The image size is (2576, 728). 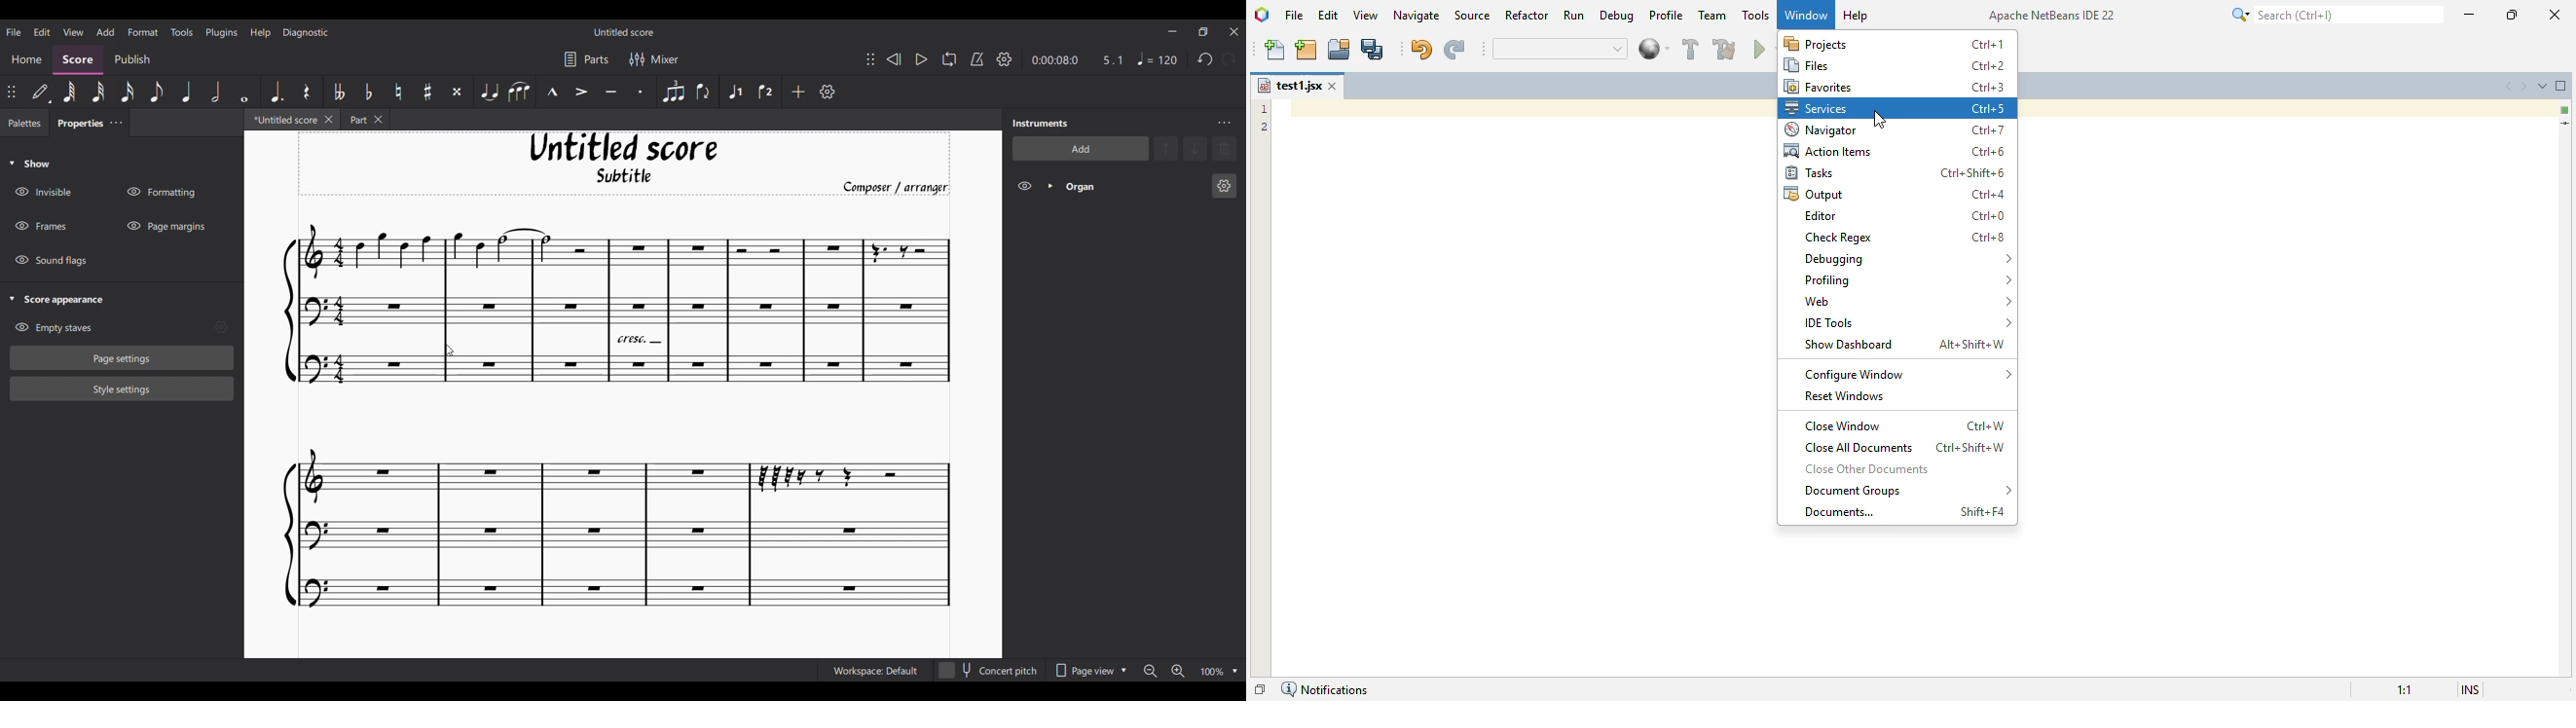 What do you see at coordinates (1909, 322) in the screenshot?
I see `IDE tools` at bounding box center [1909, 322].